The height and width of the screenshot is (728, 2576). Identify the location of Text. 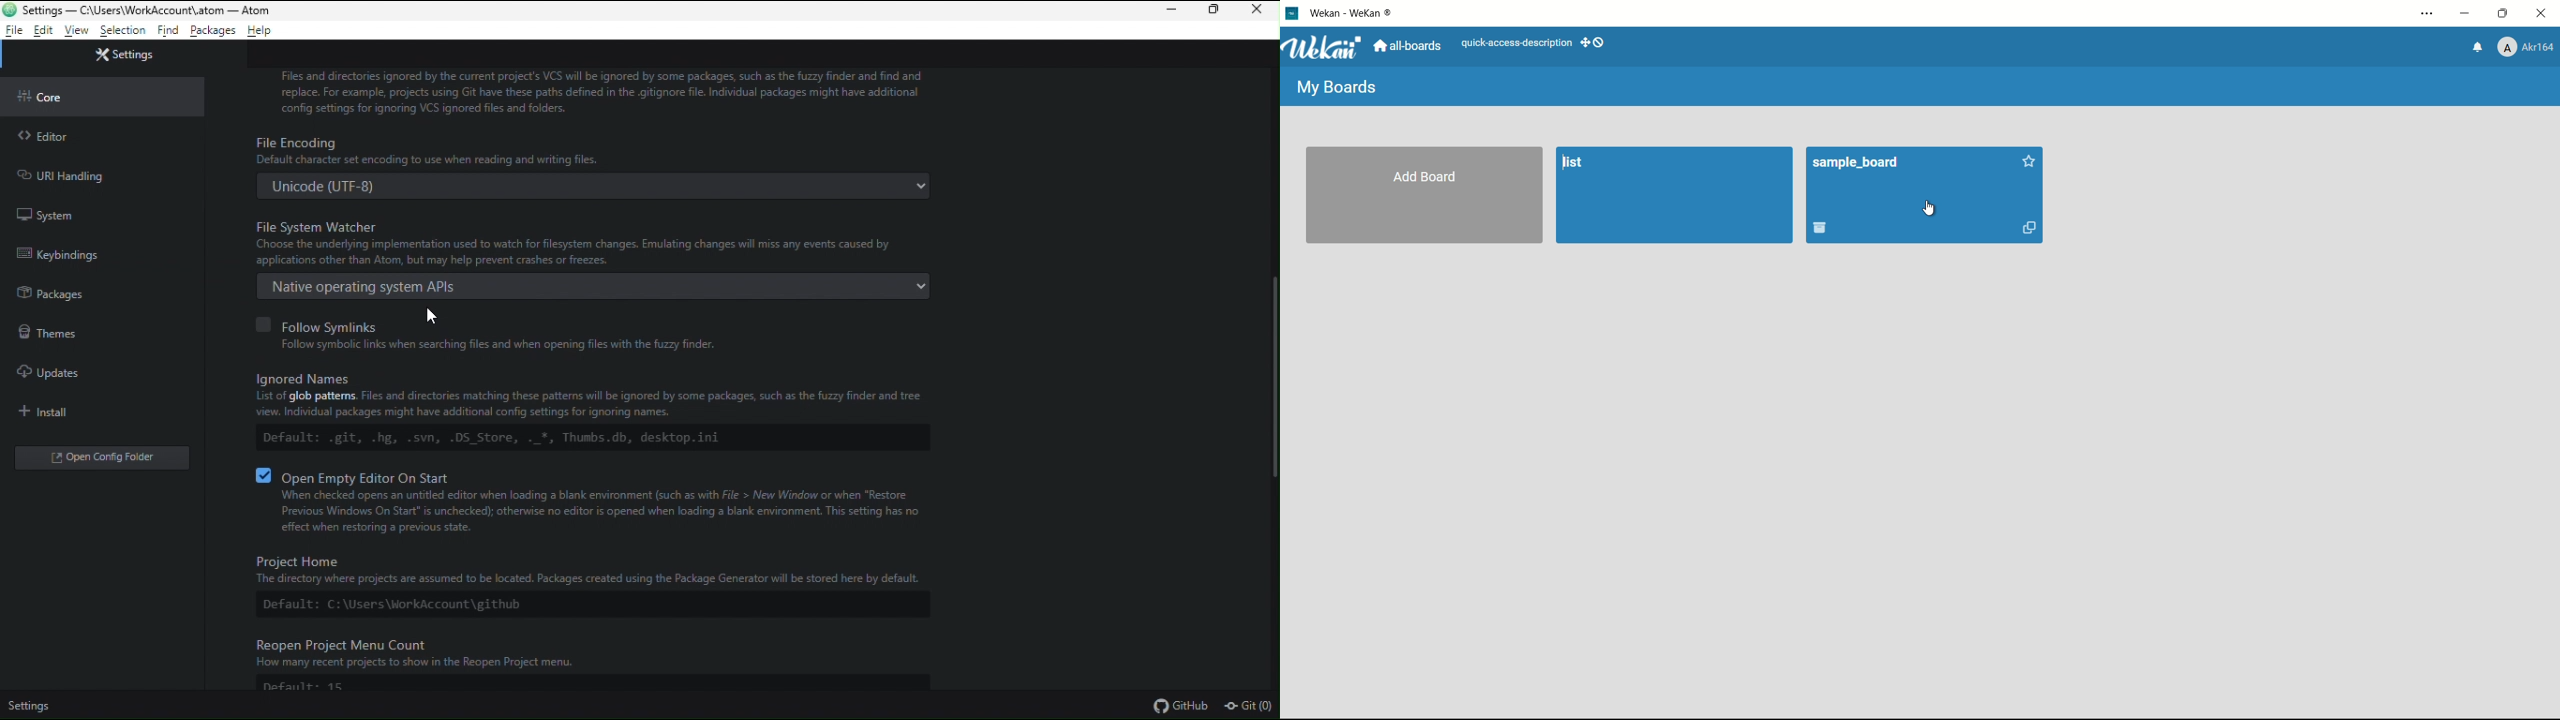
(600, 89).